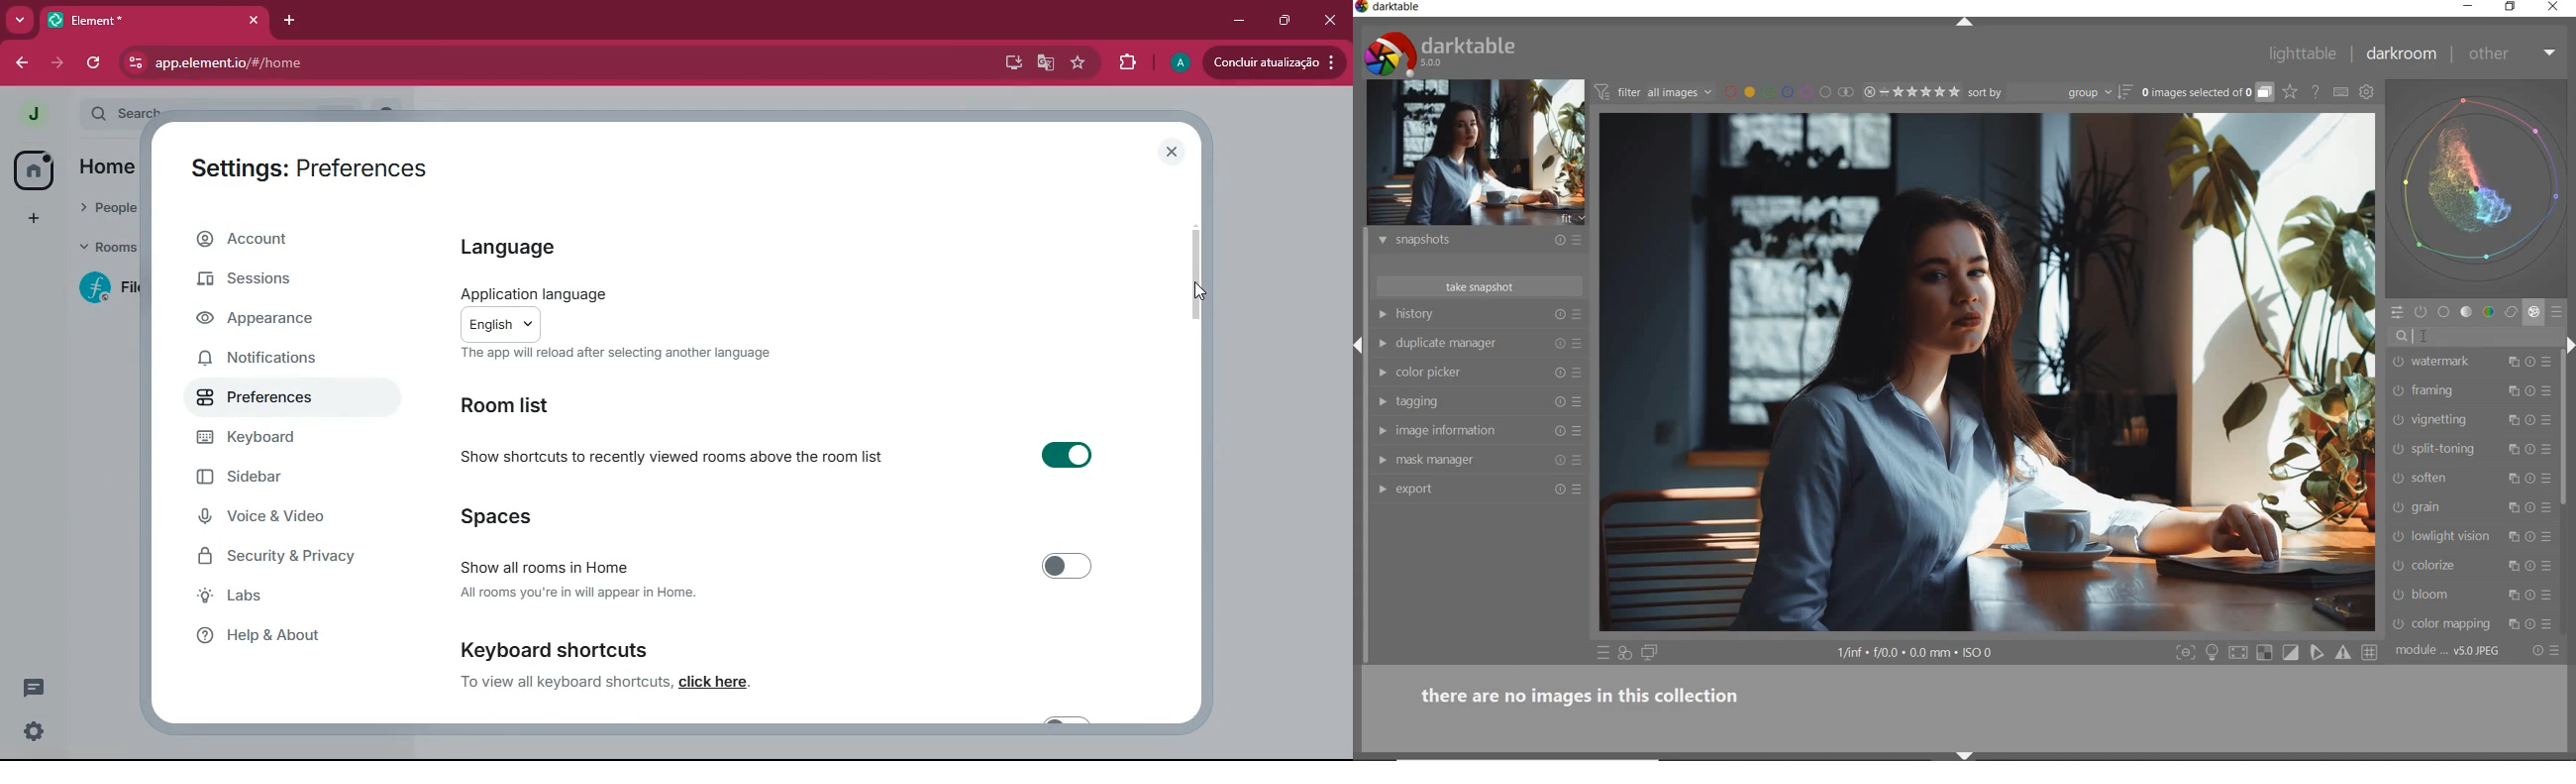  Describe the element at coordinates (1579, 461) in the screenshot. I see `preset and preferences` at that location.